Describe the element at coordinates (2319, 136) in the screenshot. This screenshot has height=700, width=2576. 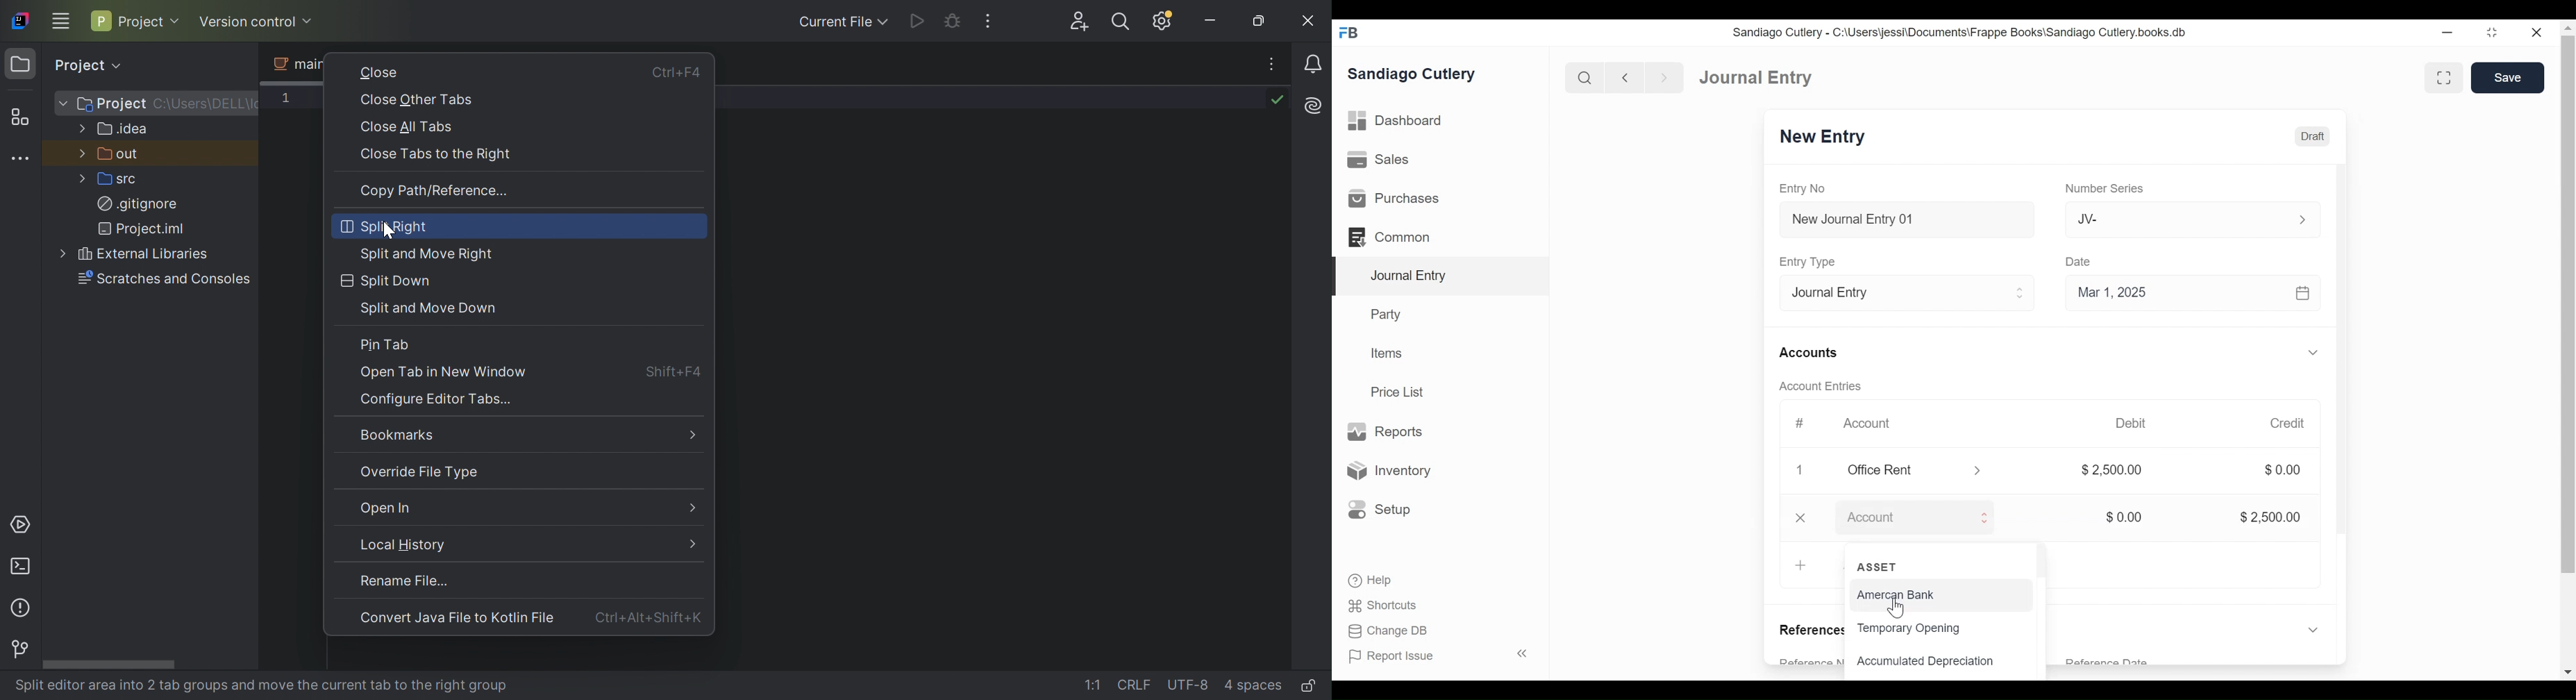
I see `Draft` at that location.